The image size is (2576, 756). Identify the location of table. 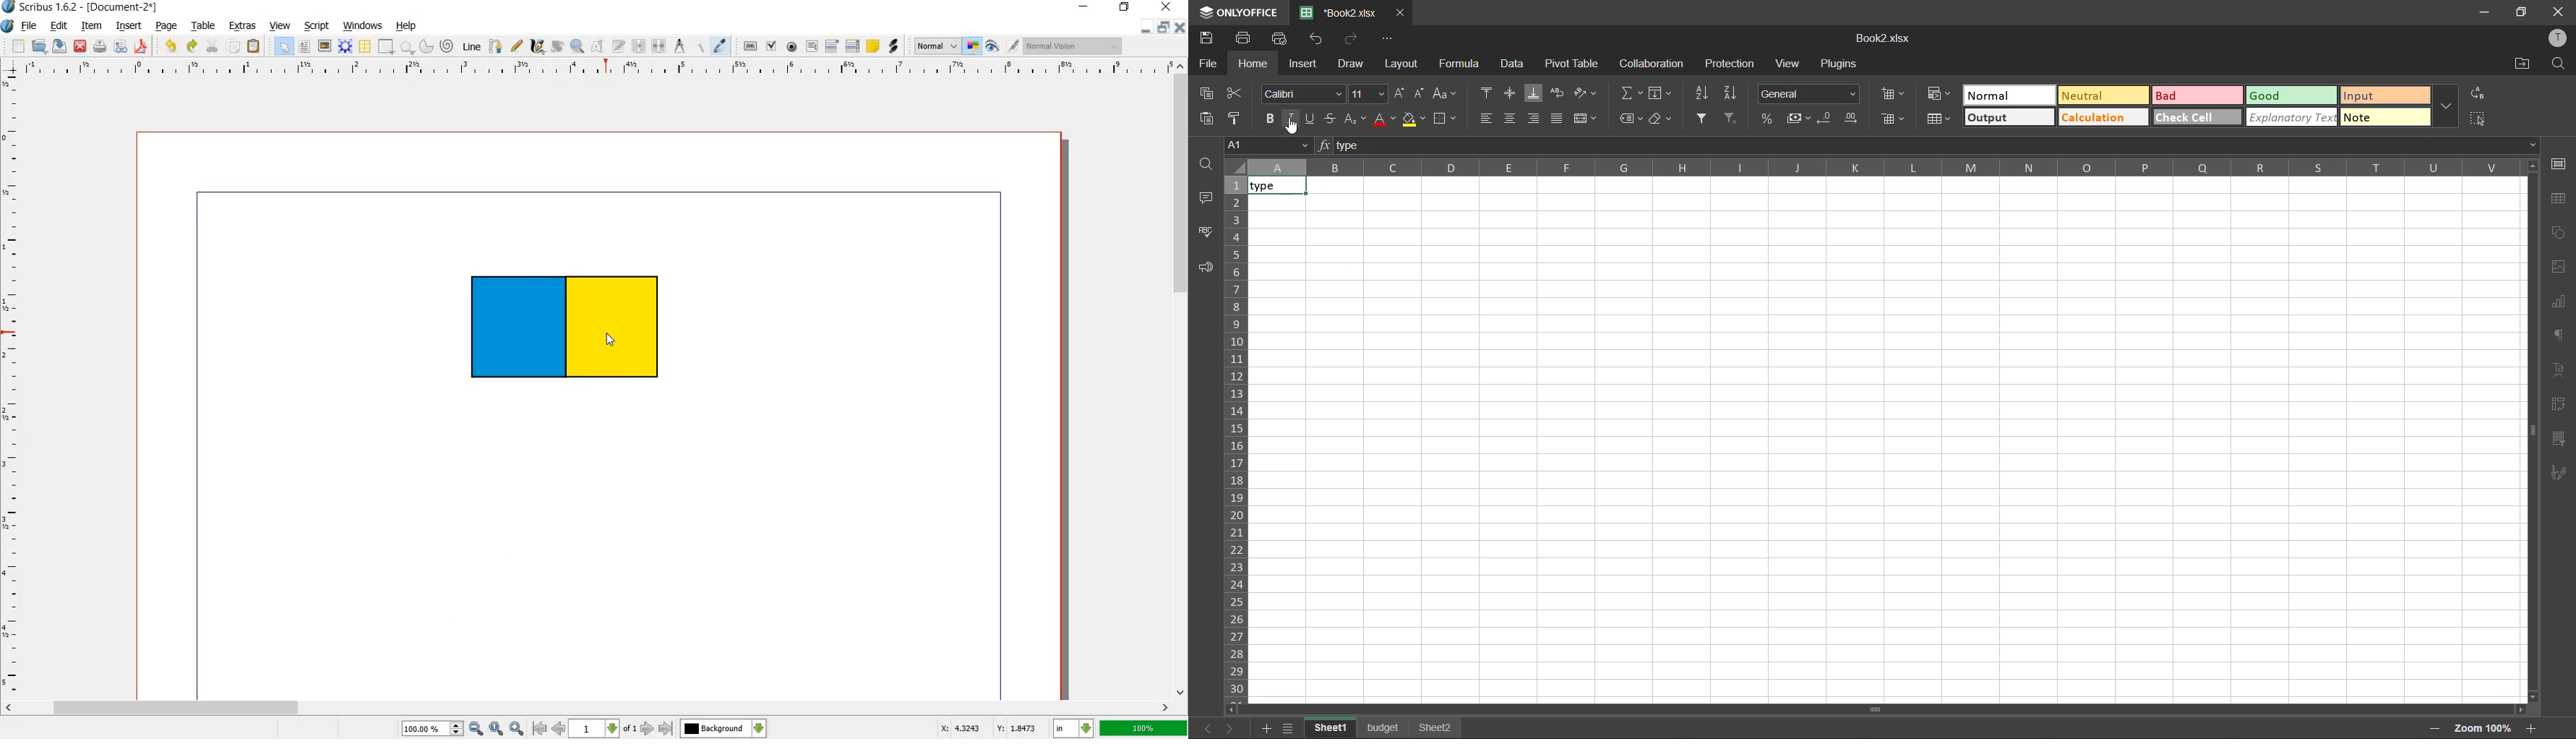
(2560, 199).